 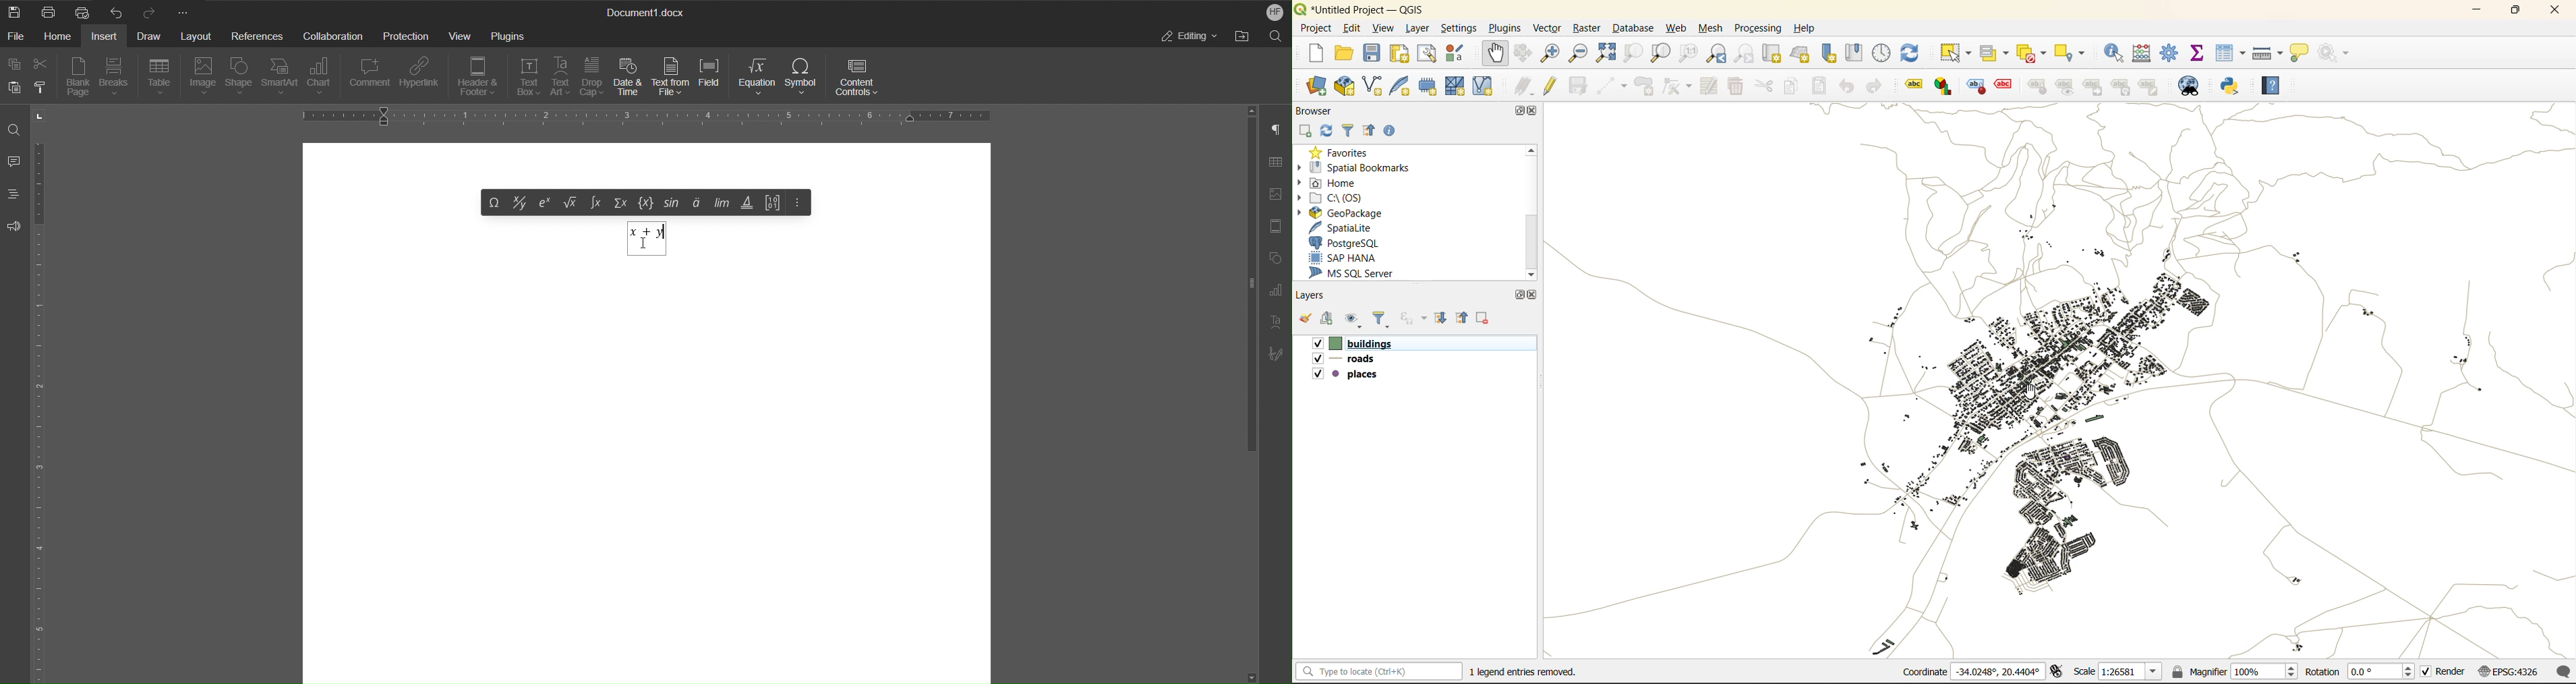 What do you see at coordinates (2144, 54) in the screenshot?
I see `calculator` at bounding box center [2144, 54].